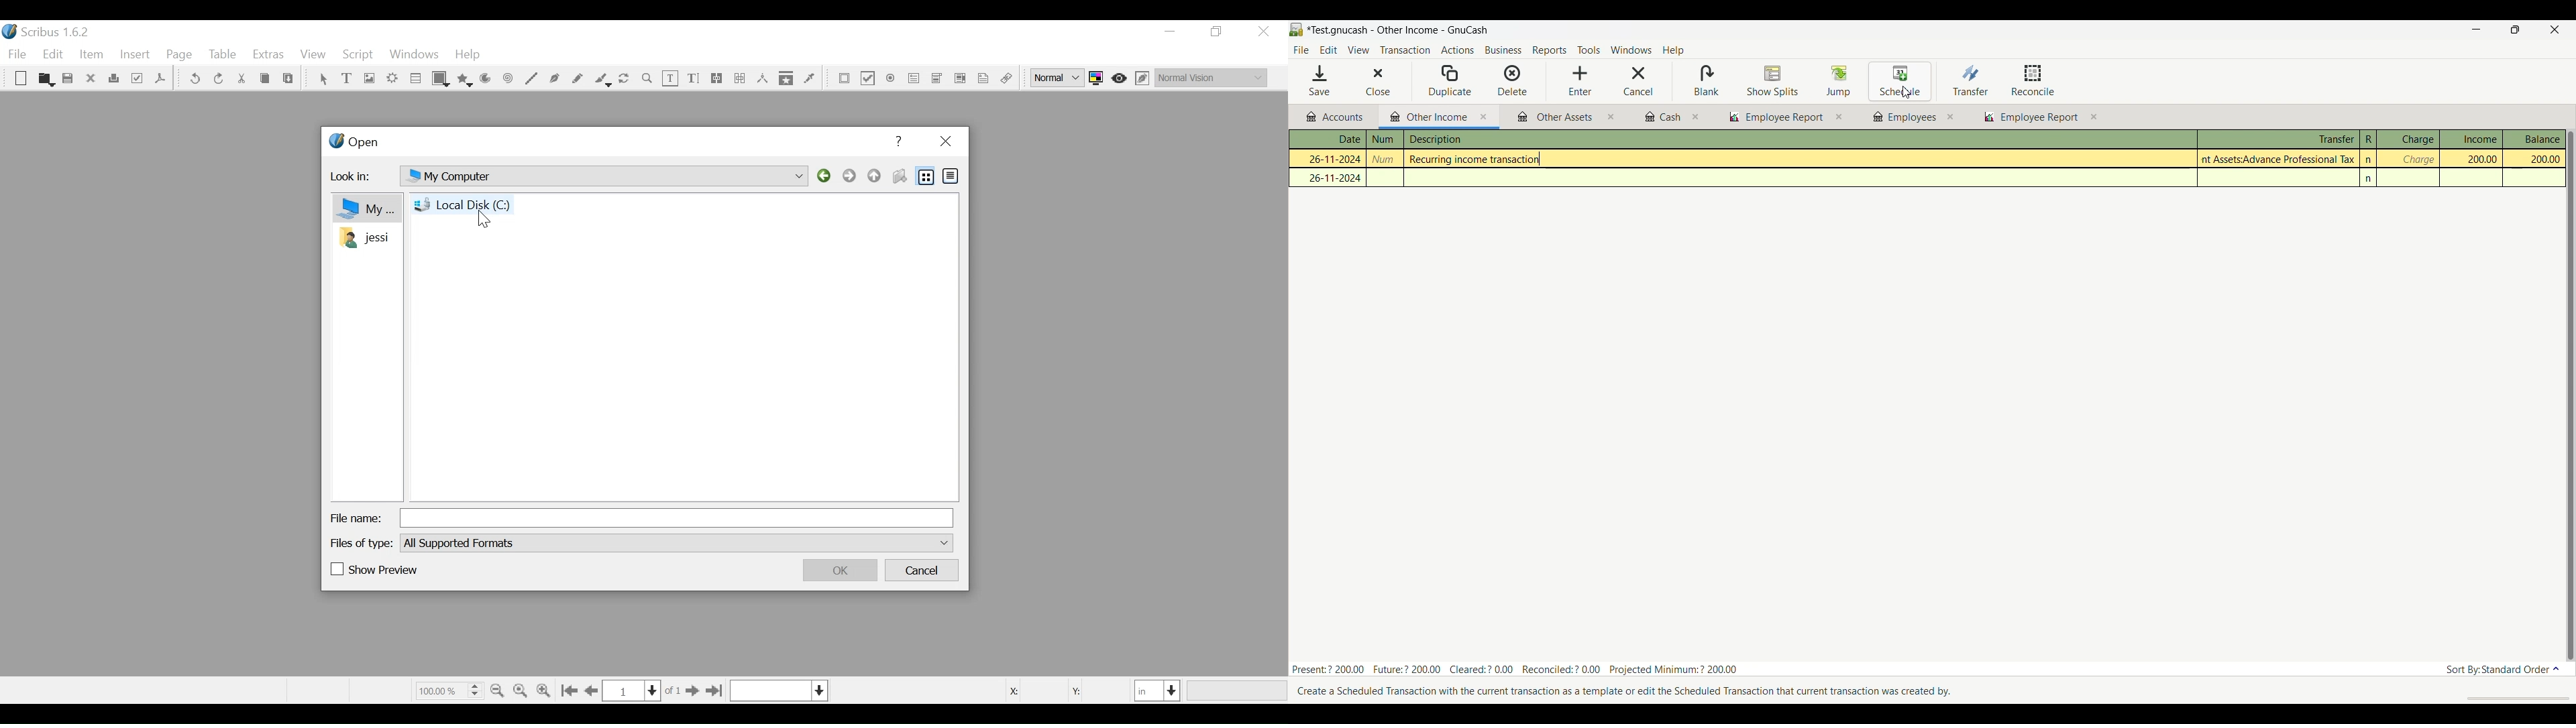  I want to click on Close, so click(1263, 32).